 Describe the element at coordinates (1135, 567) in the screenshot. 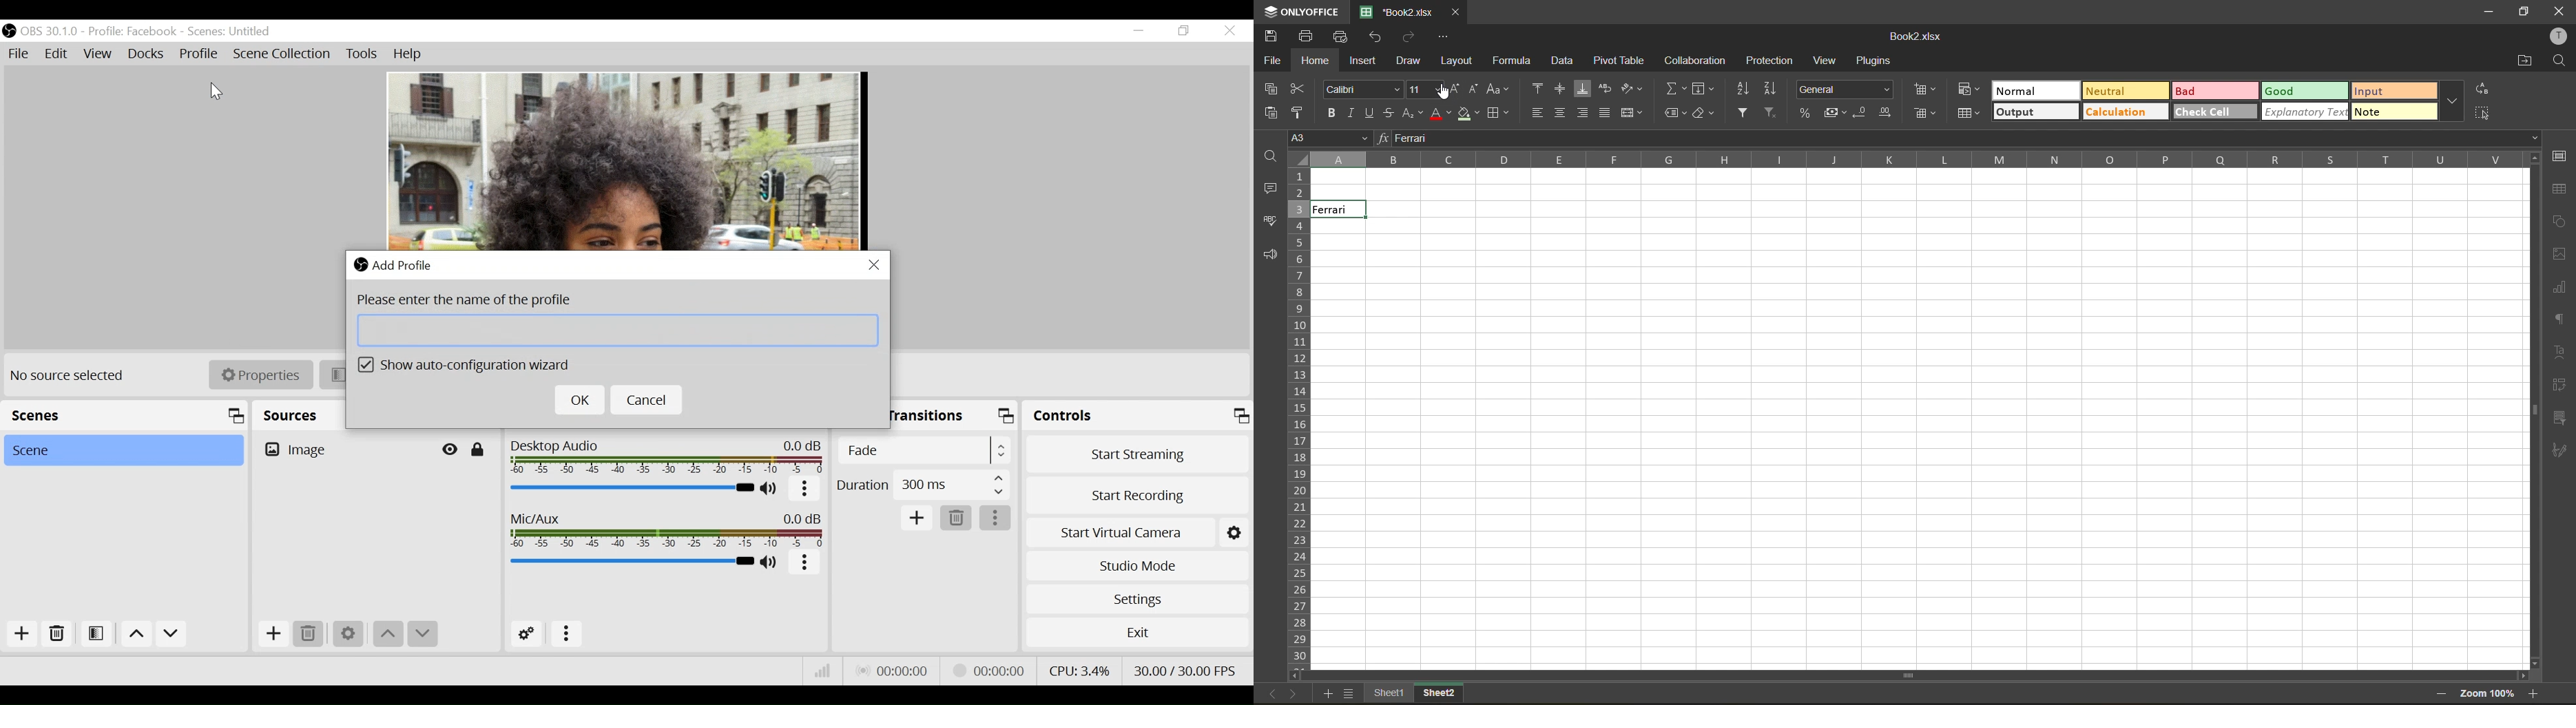

I see `Studio Mode` at that location.